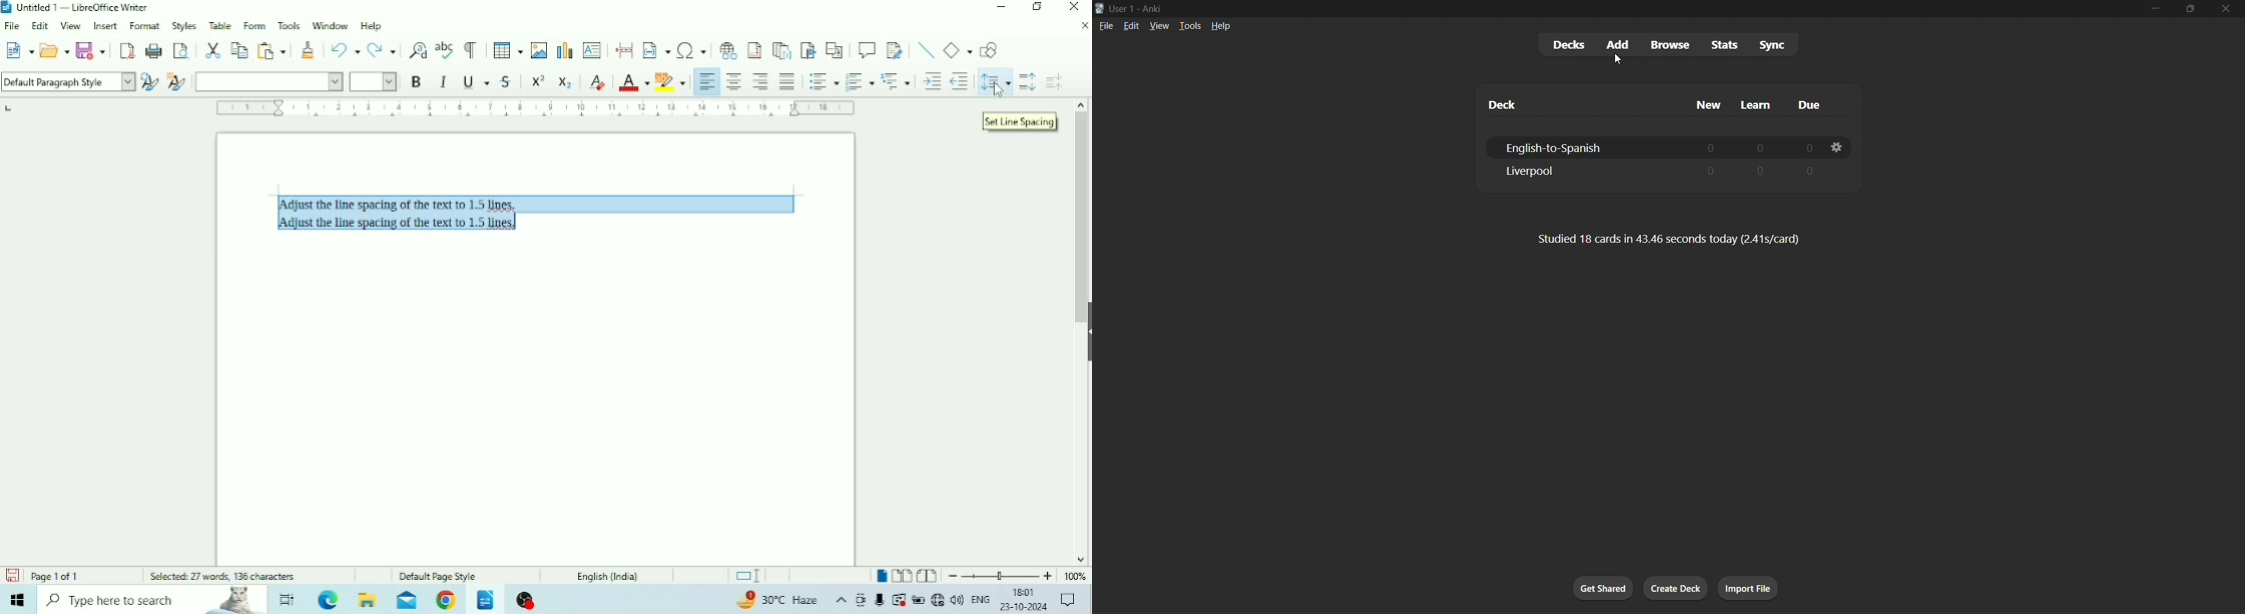 This screenshot has width=2268, height=616. What do you see at coordinates (92, 51) in the screenshot?
I see `Save` at bounding box center [92, 51].